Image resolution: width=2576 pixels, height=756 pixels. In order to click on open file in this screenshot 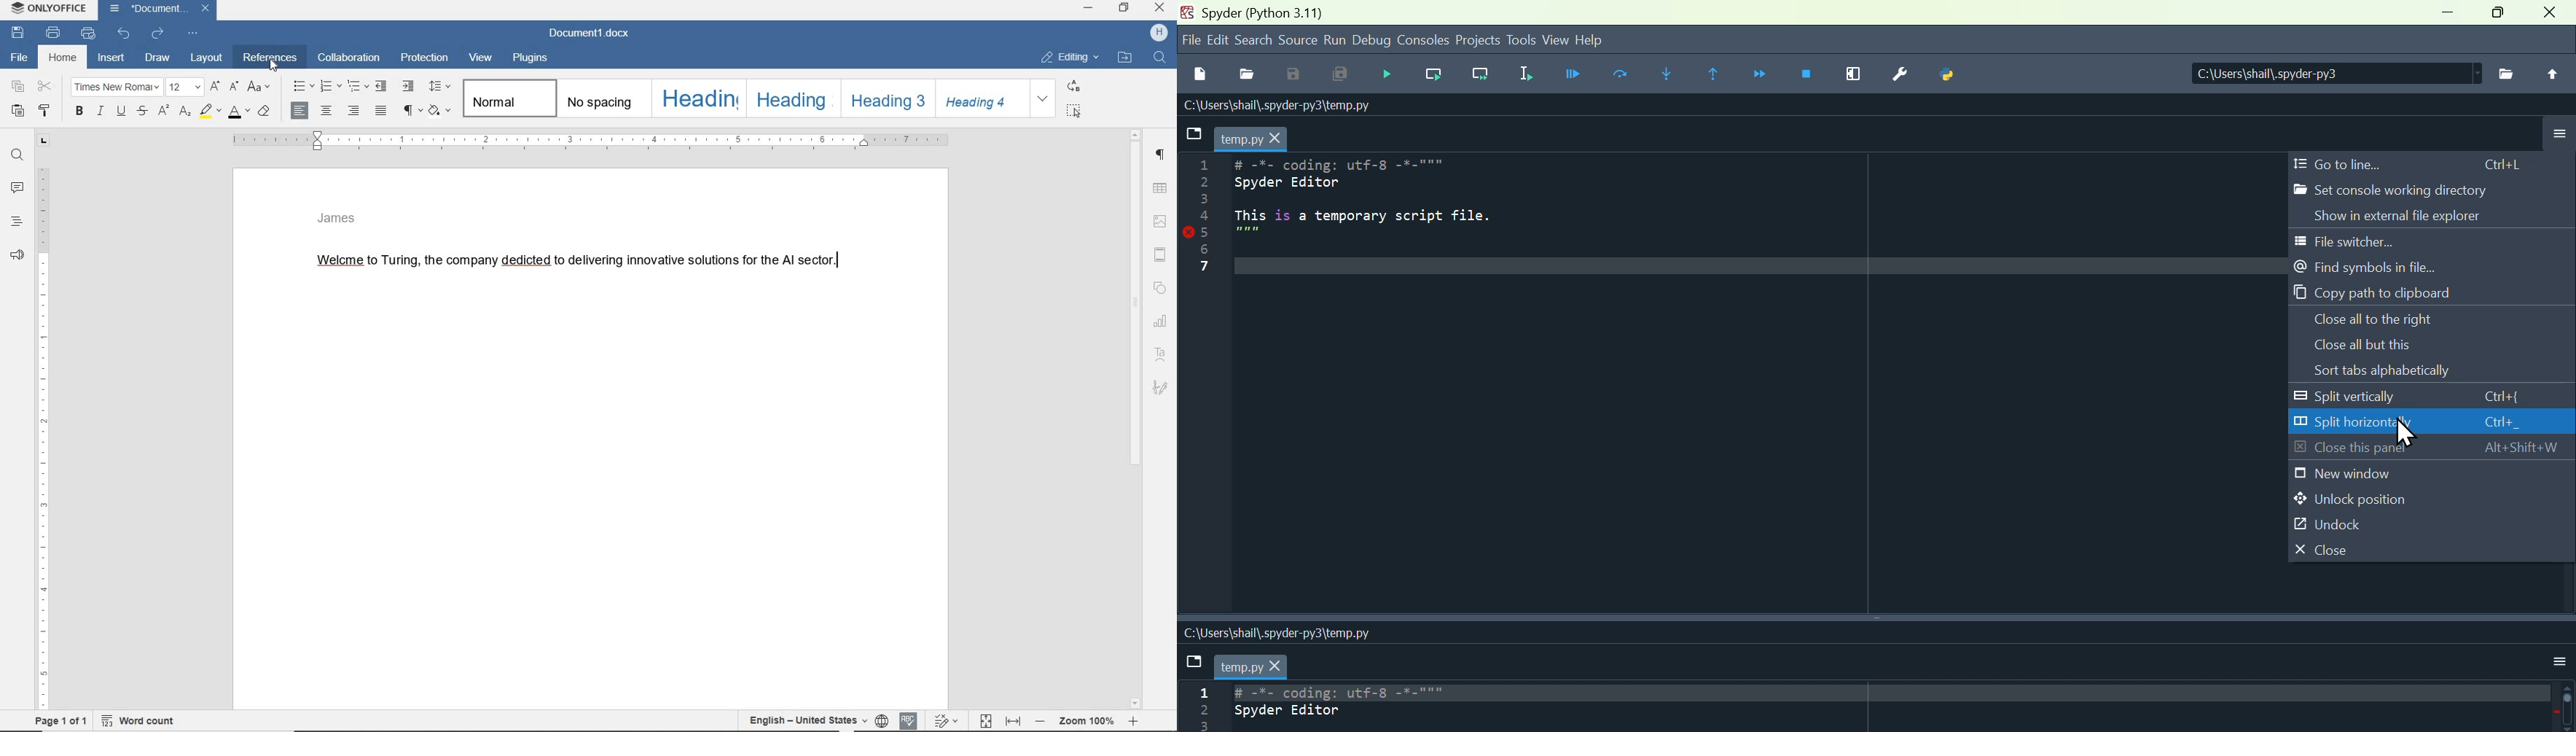, I will do `click(1250, 76)`.